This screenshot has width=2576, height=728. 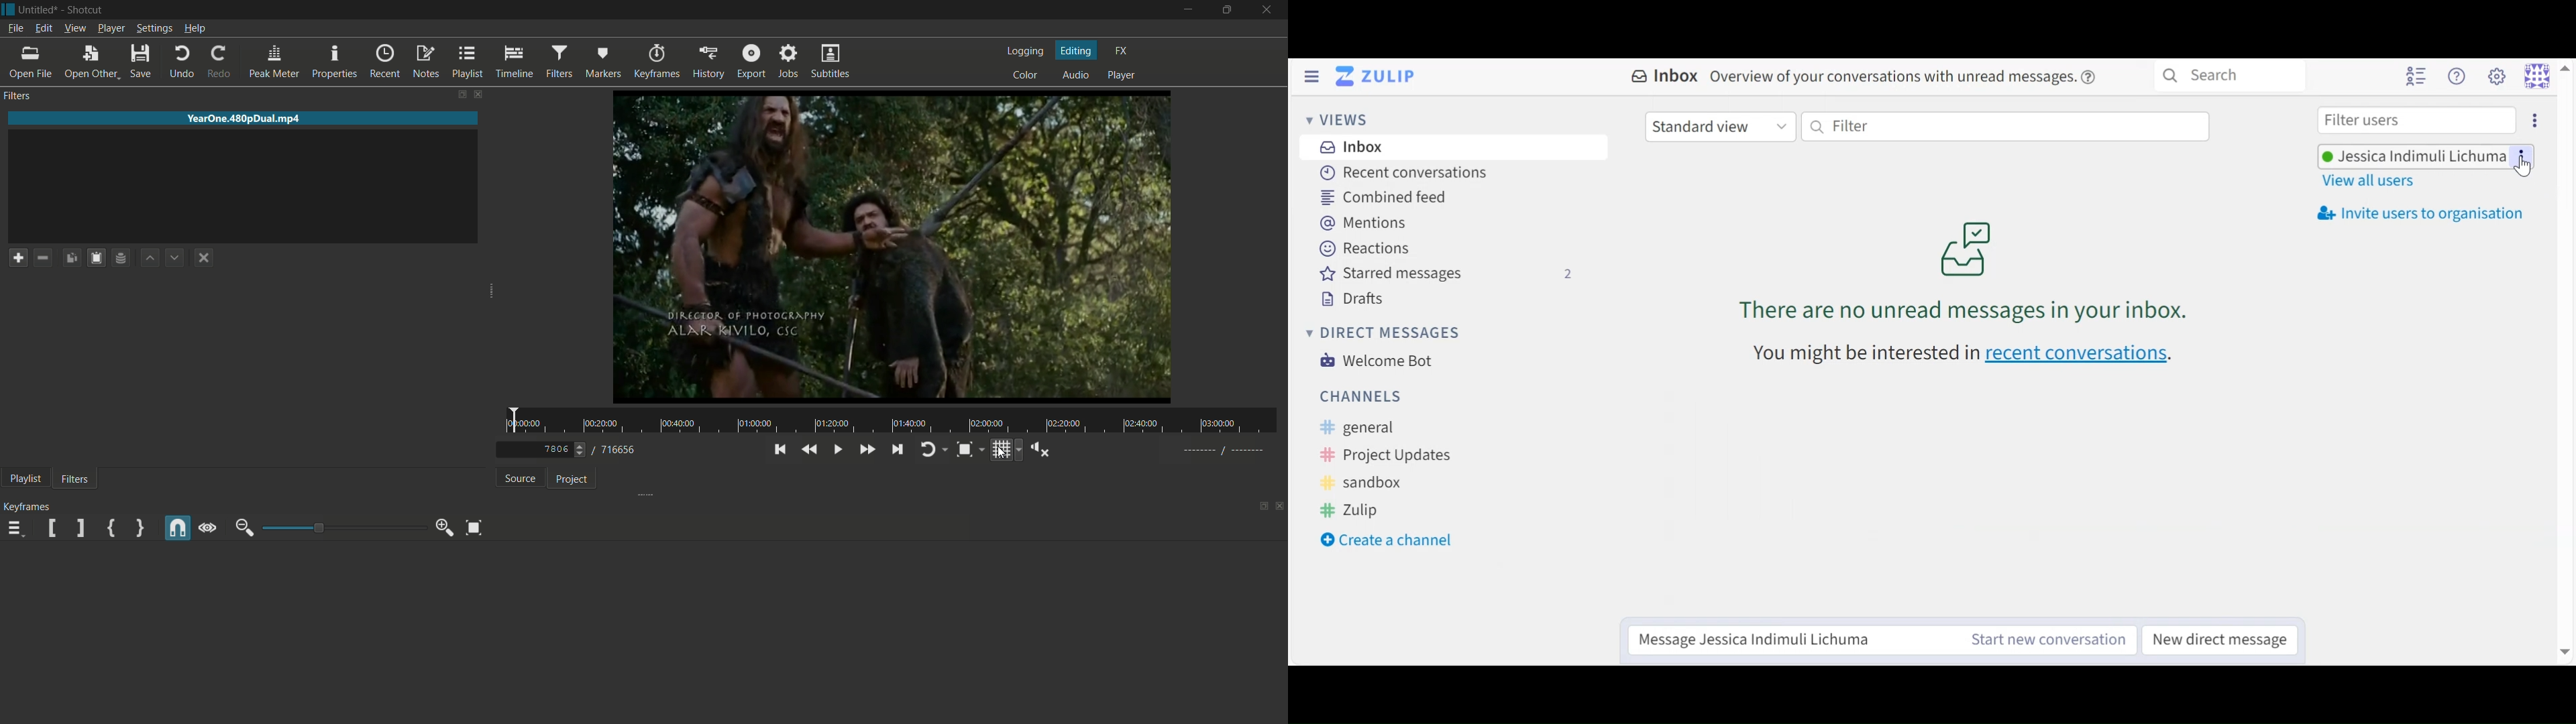 What do you see at coordinates (1311, 76) in the screenshot?
I see `Hide Status` at bounding box center [1311, 76].